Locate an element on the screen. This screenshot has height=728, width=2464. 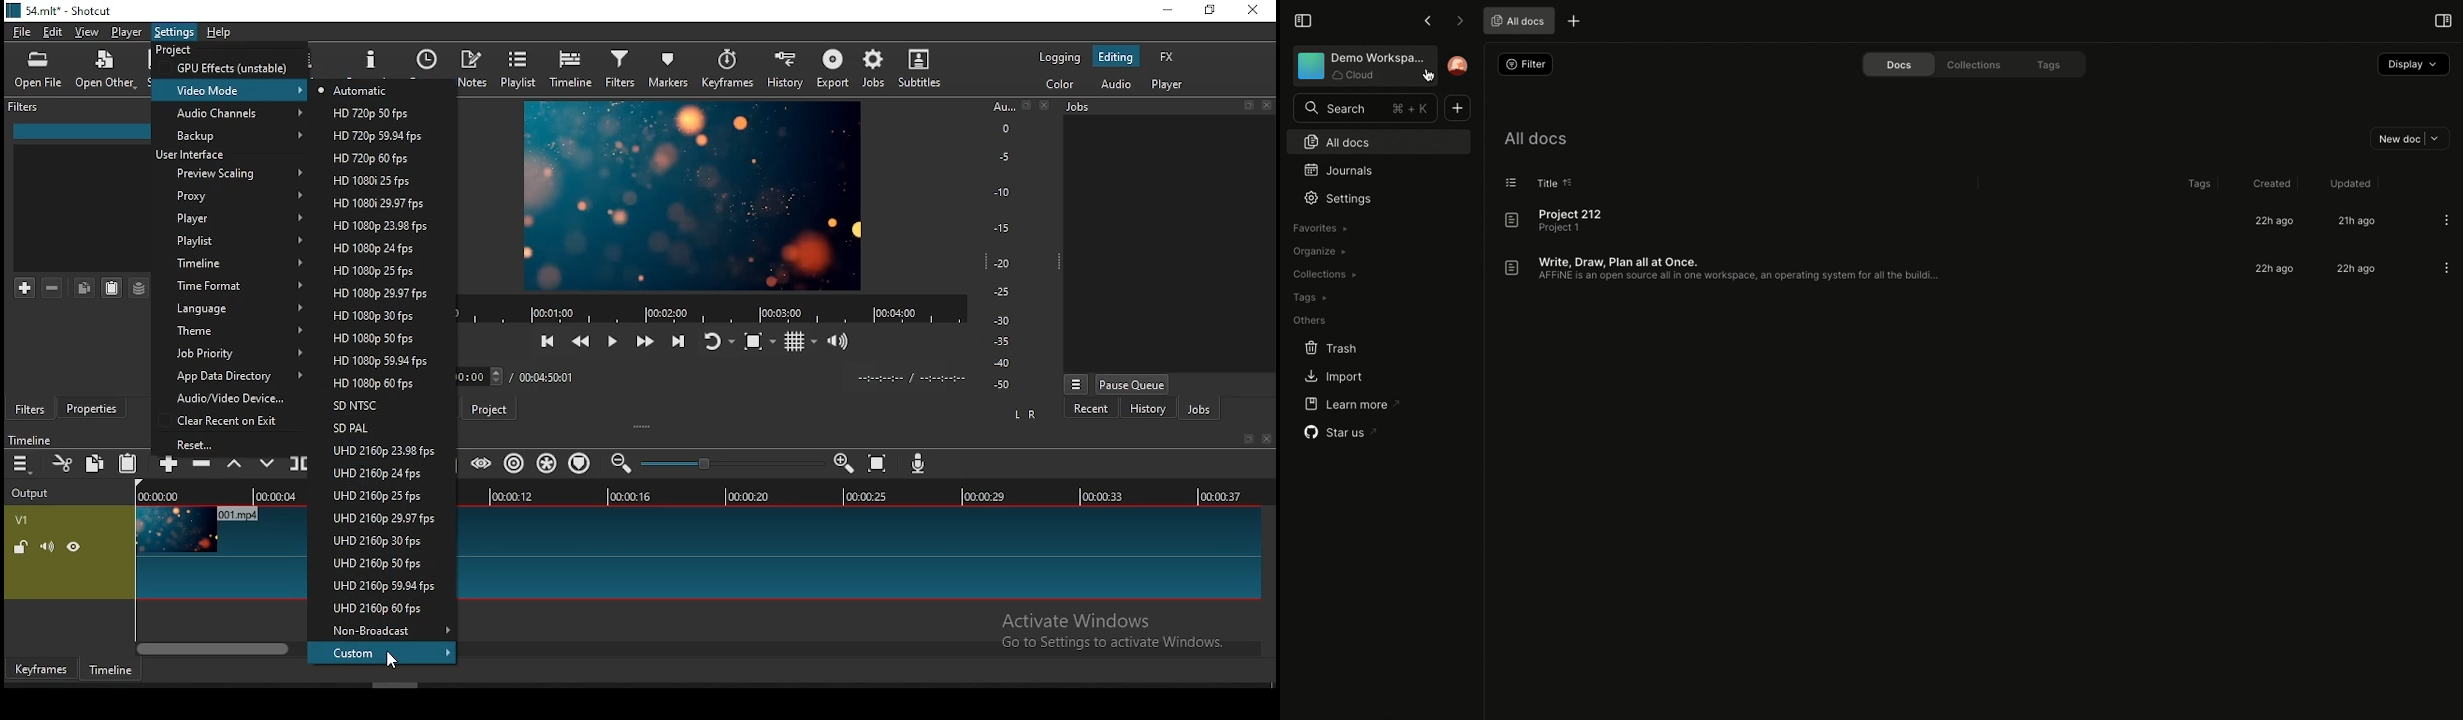
hide video track is located at coordinates (74, 545).